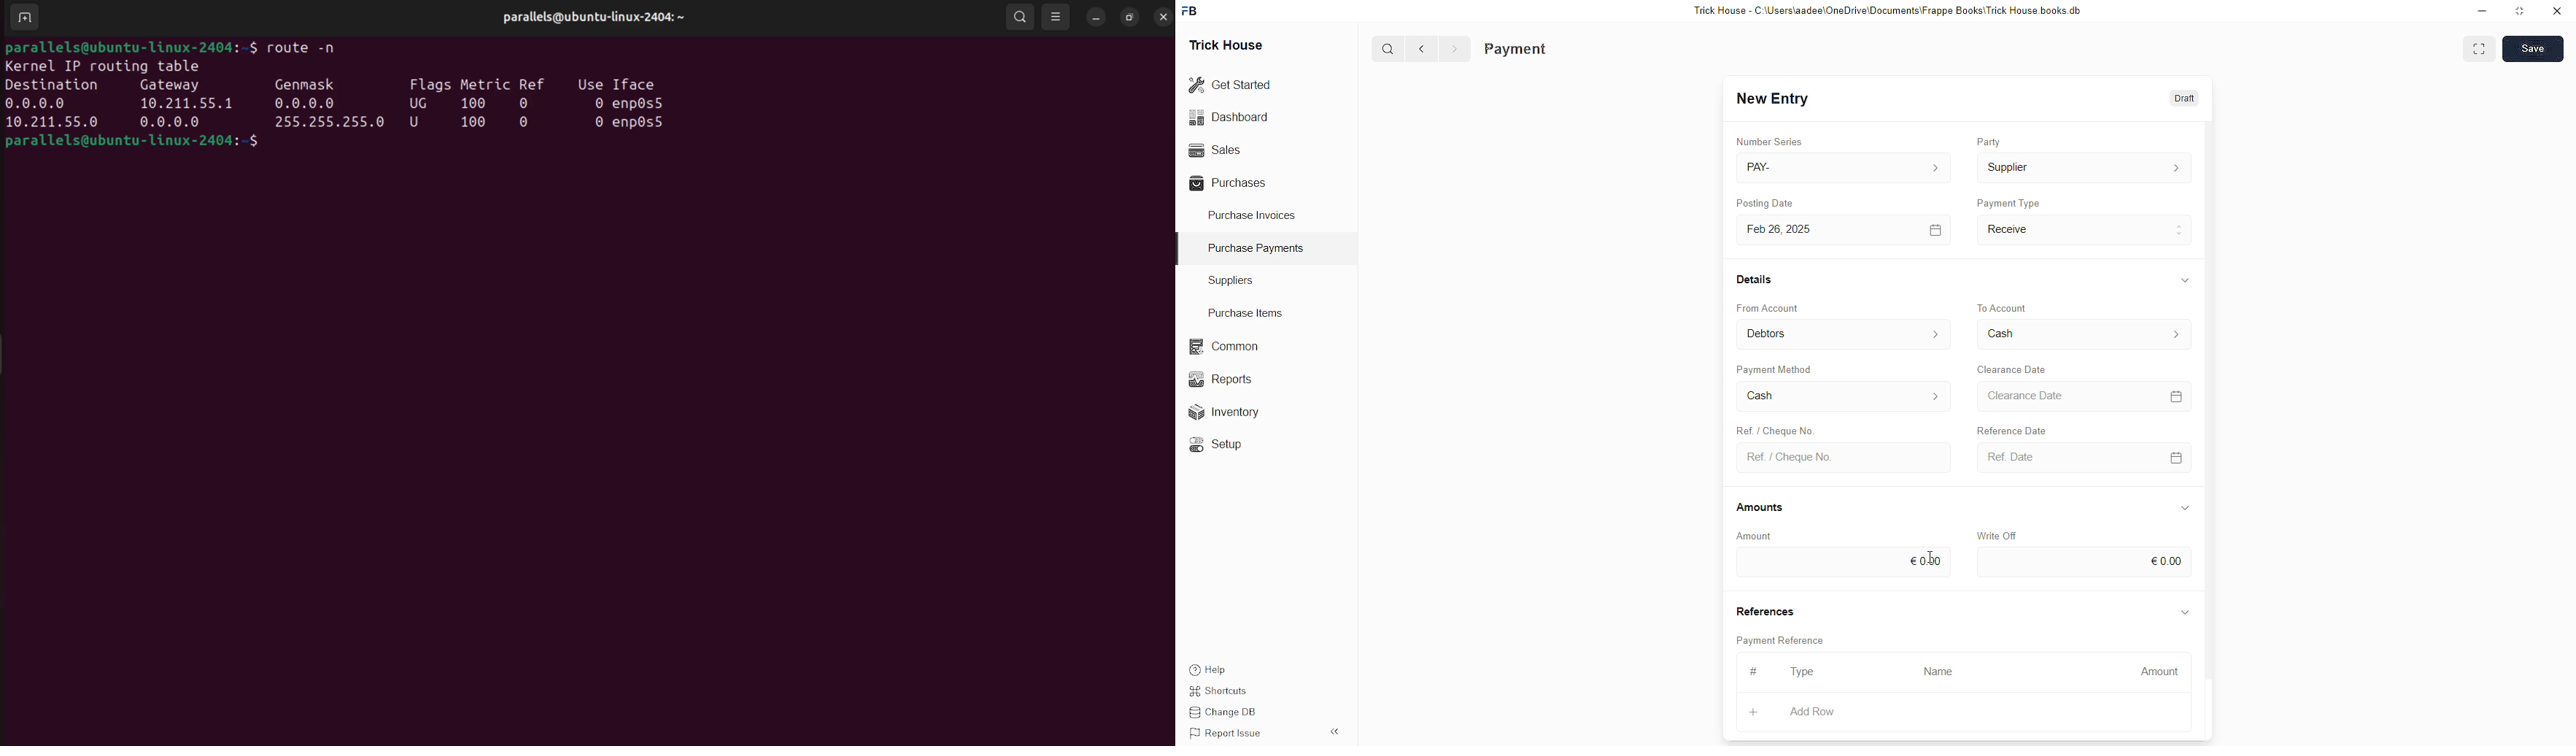  I want to click on Party, so click(1990, 142).